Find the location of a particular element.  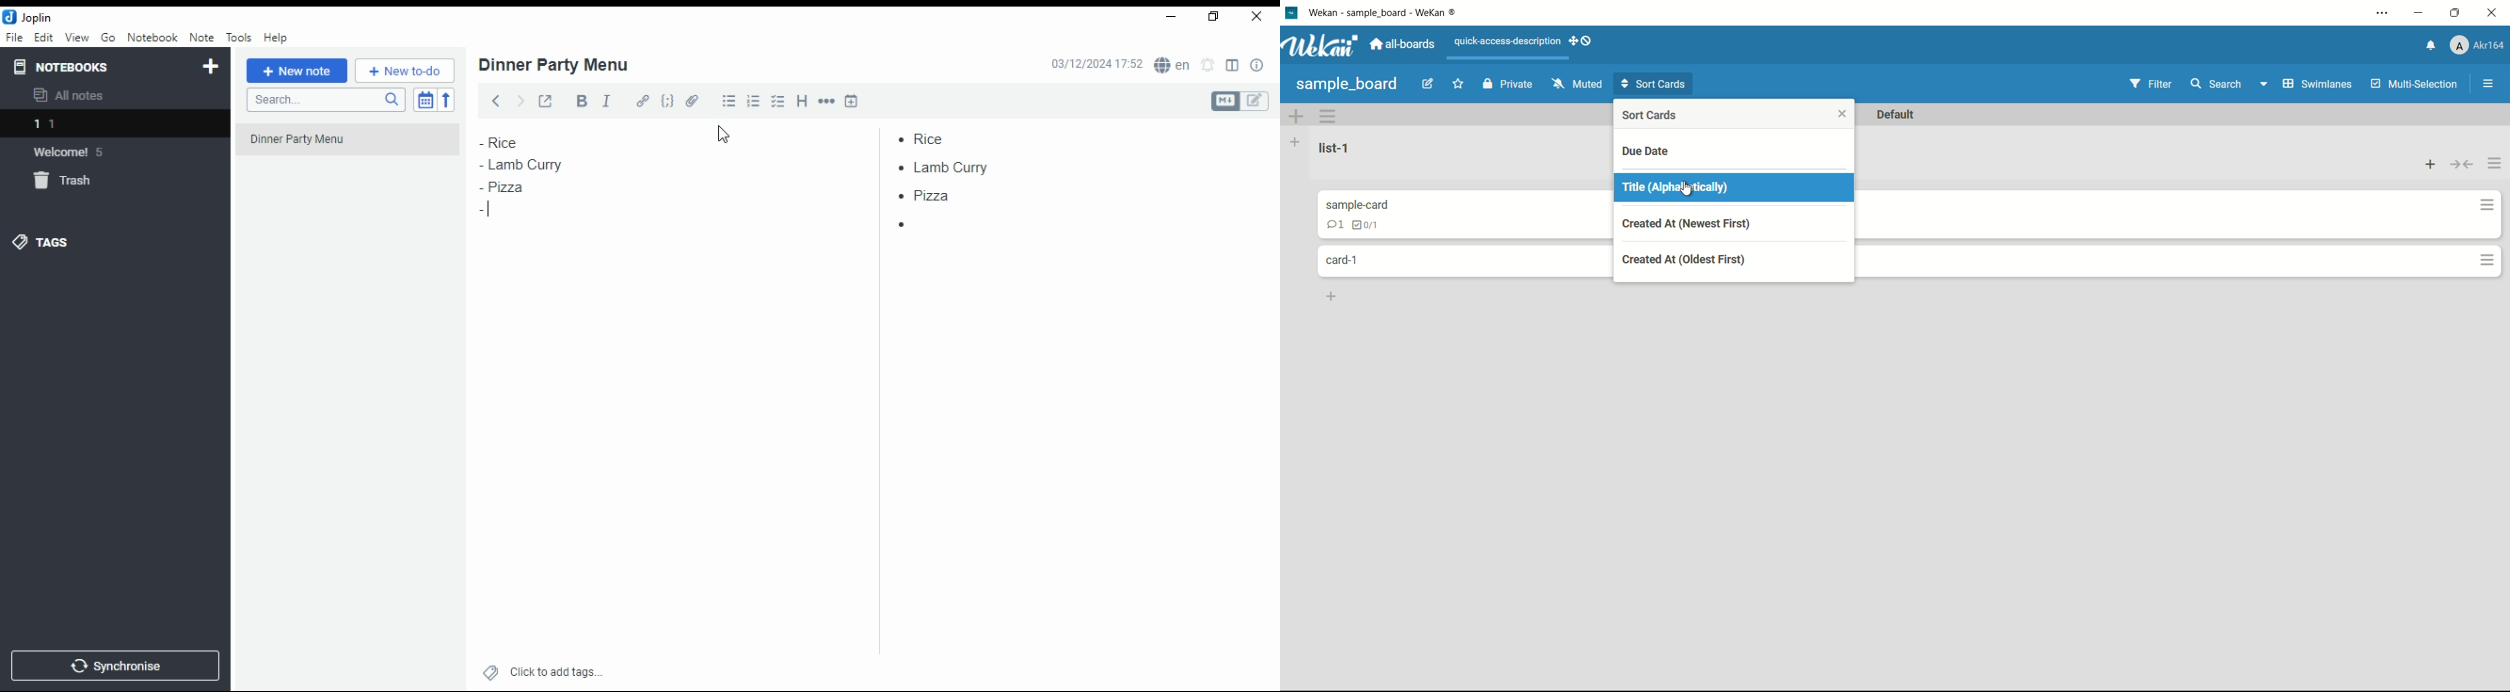

edit is located at coordinates (1427, 84).